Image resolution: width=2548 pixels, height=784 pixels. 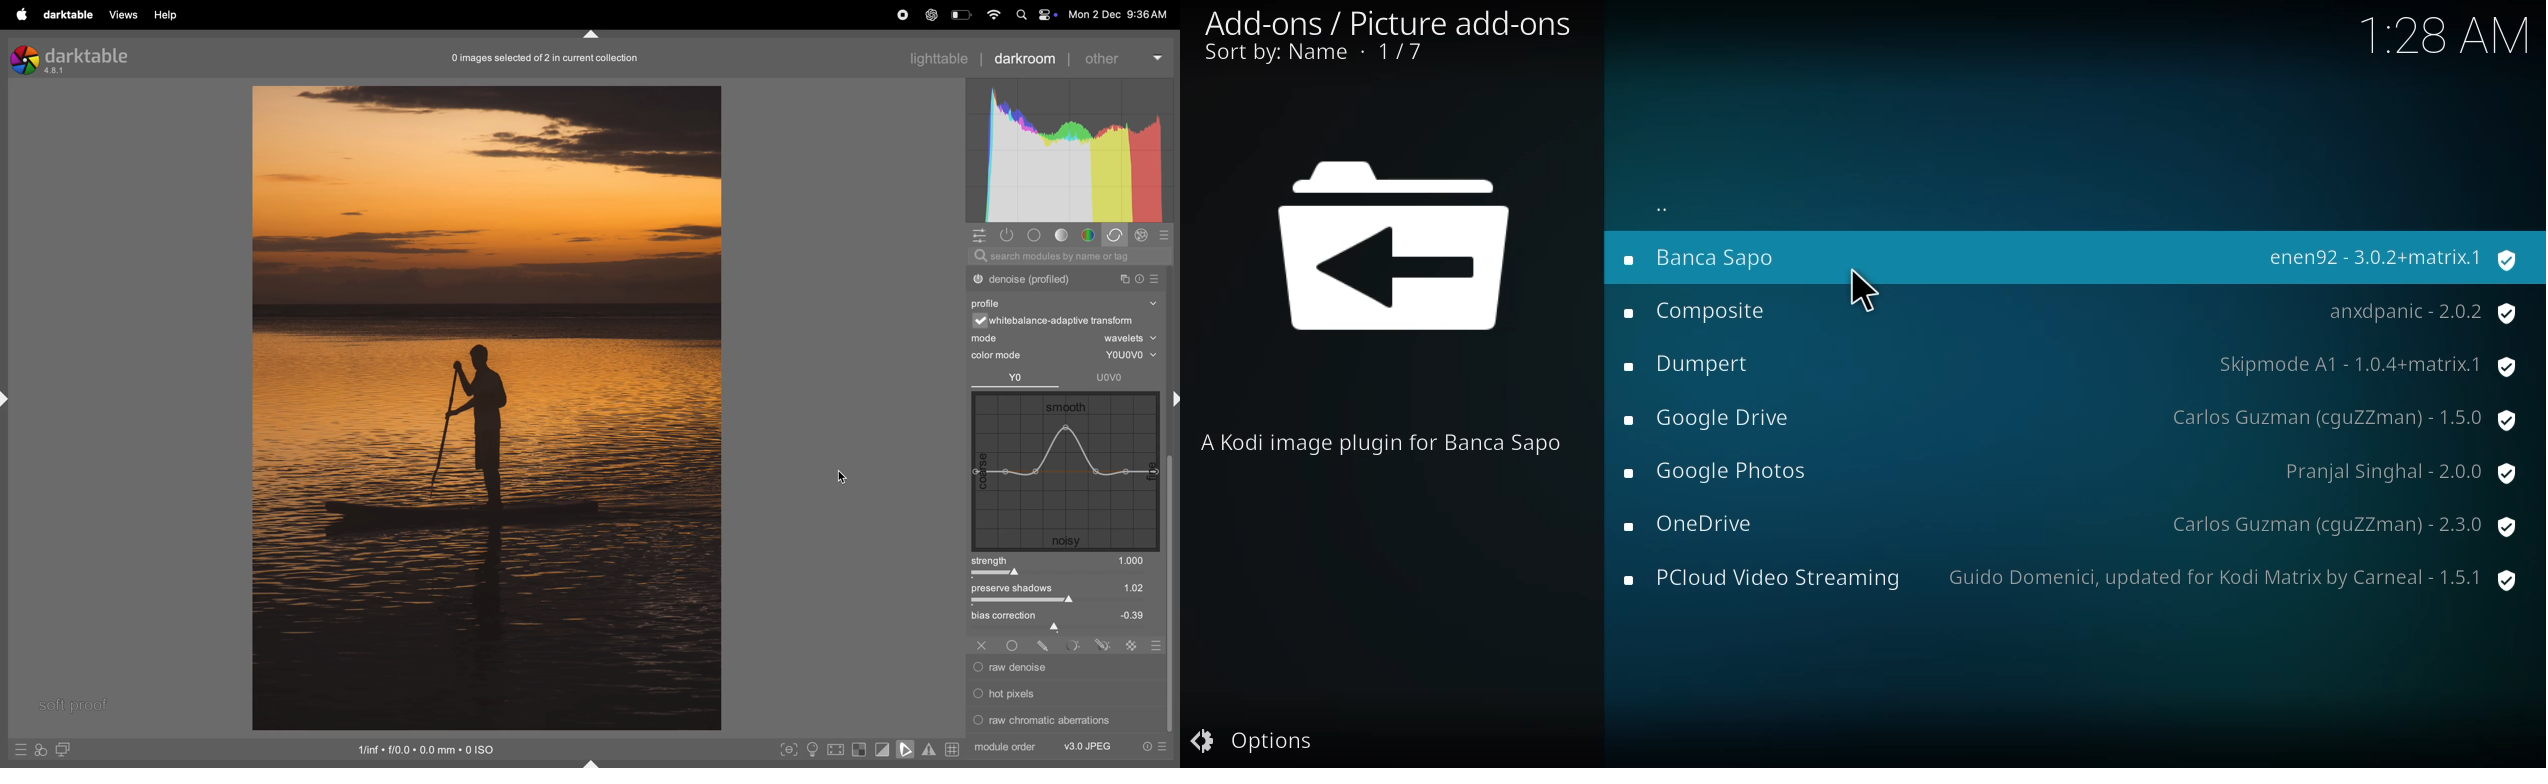 I want to click on sign, so click(x=22, y=752).